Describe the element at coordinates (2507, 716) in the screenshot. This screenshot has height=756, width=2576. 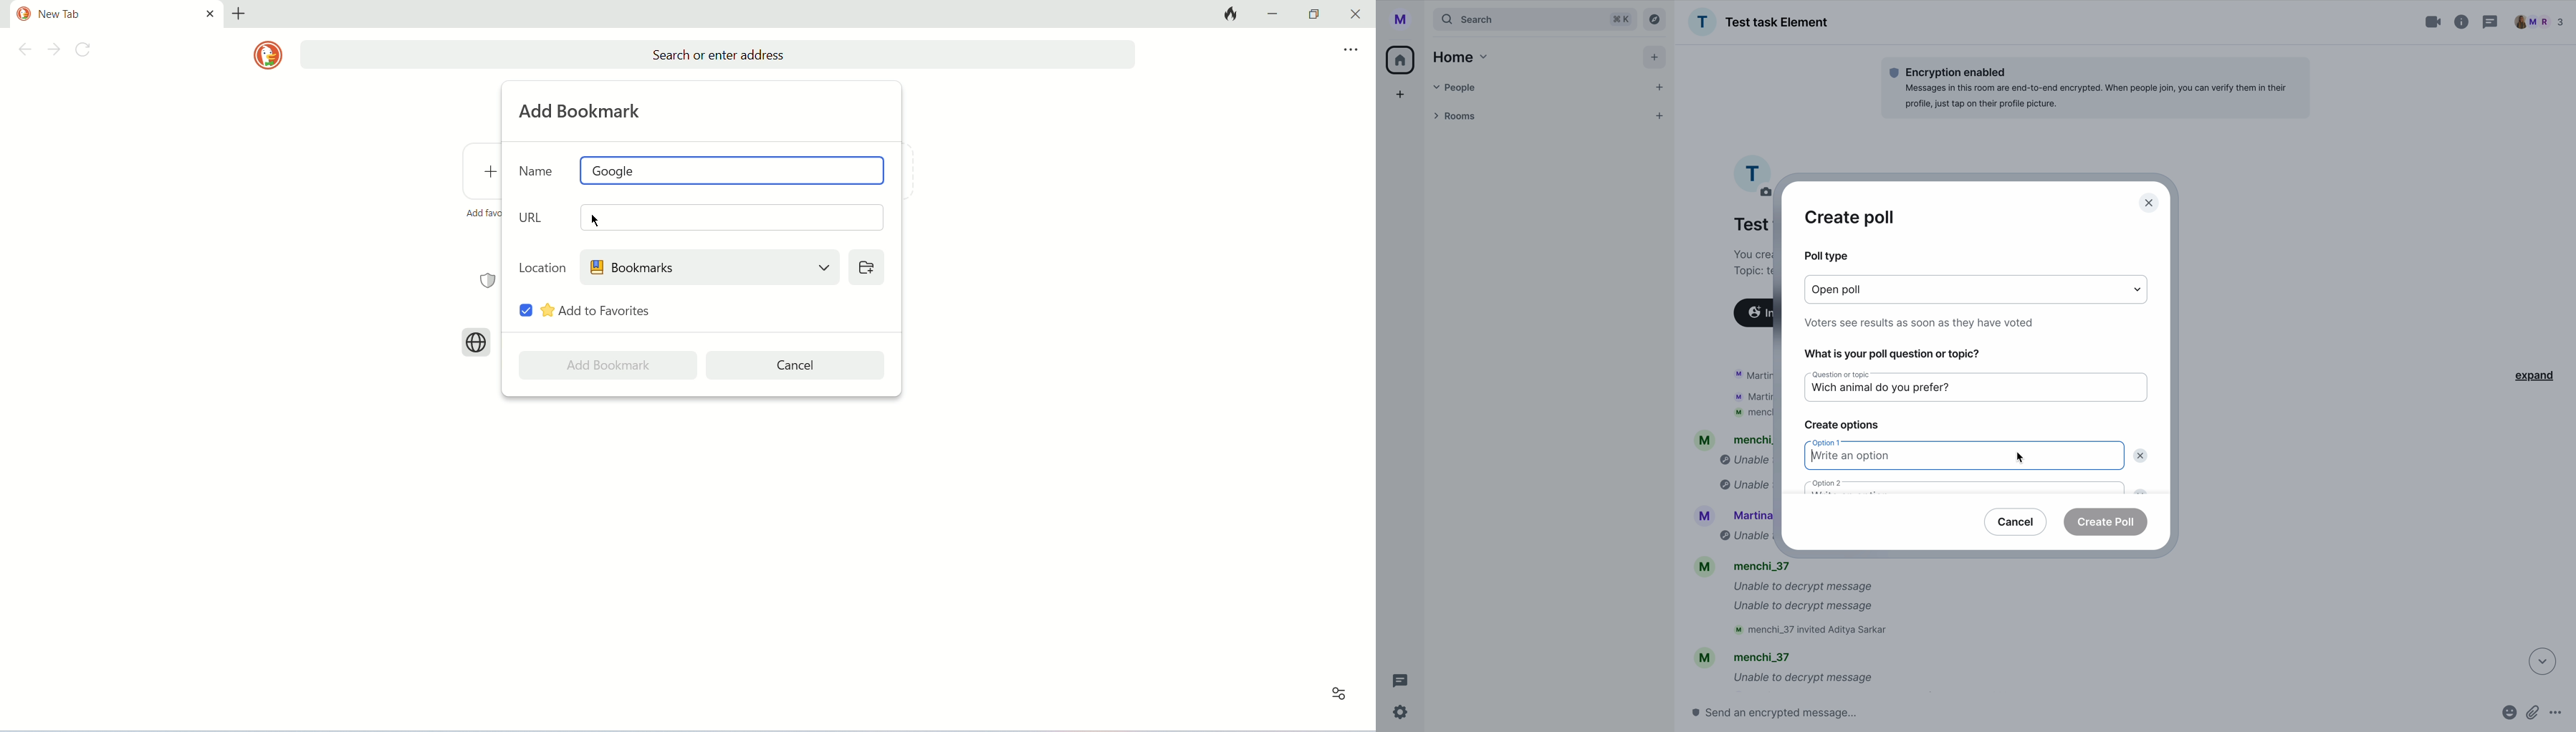
I see `emojis` at that location.